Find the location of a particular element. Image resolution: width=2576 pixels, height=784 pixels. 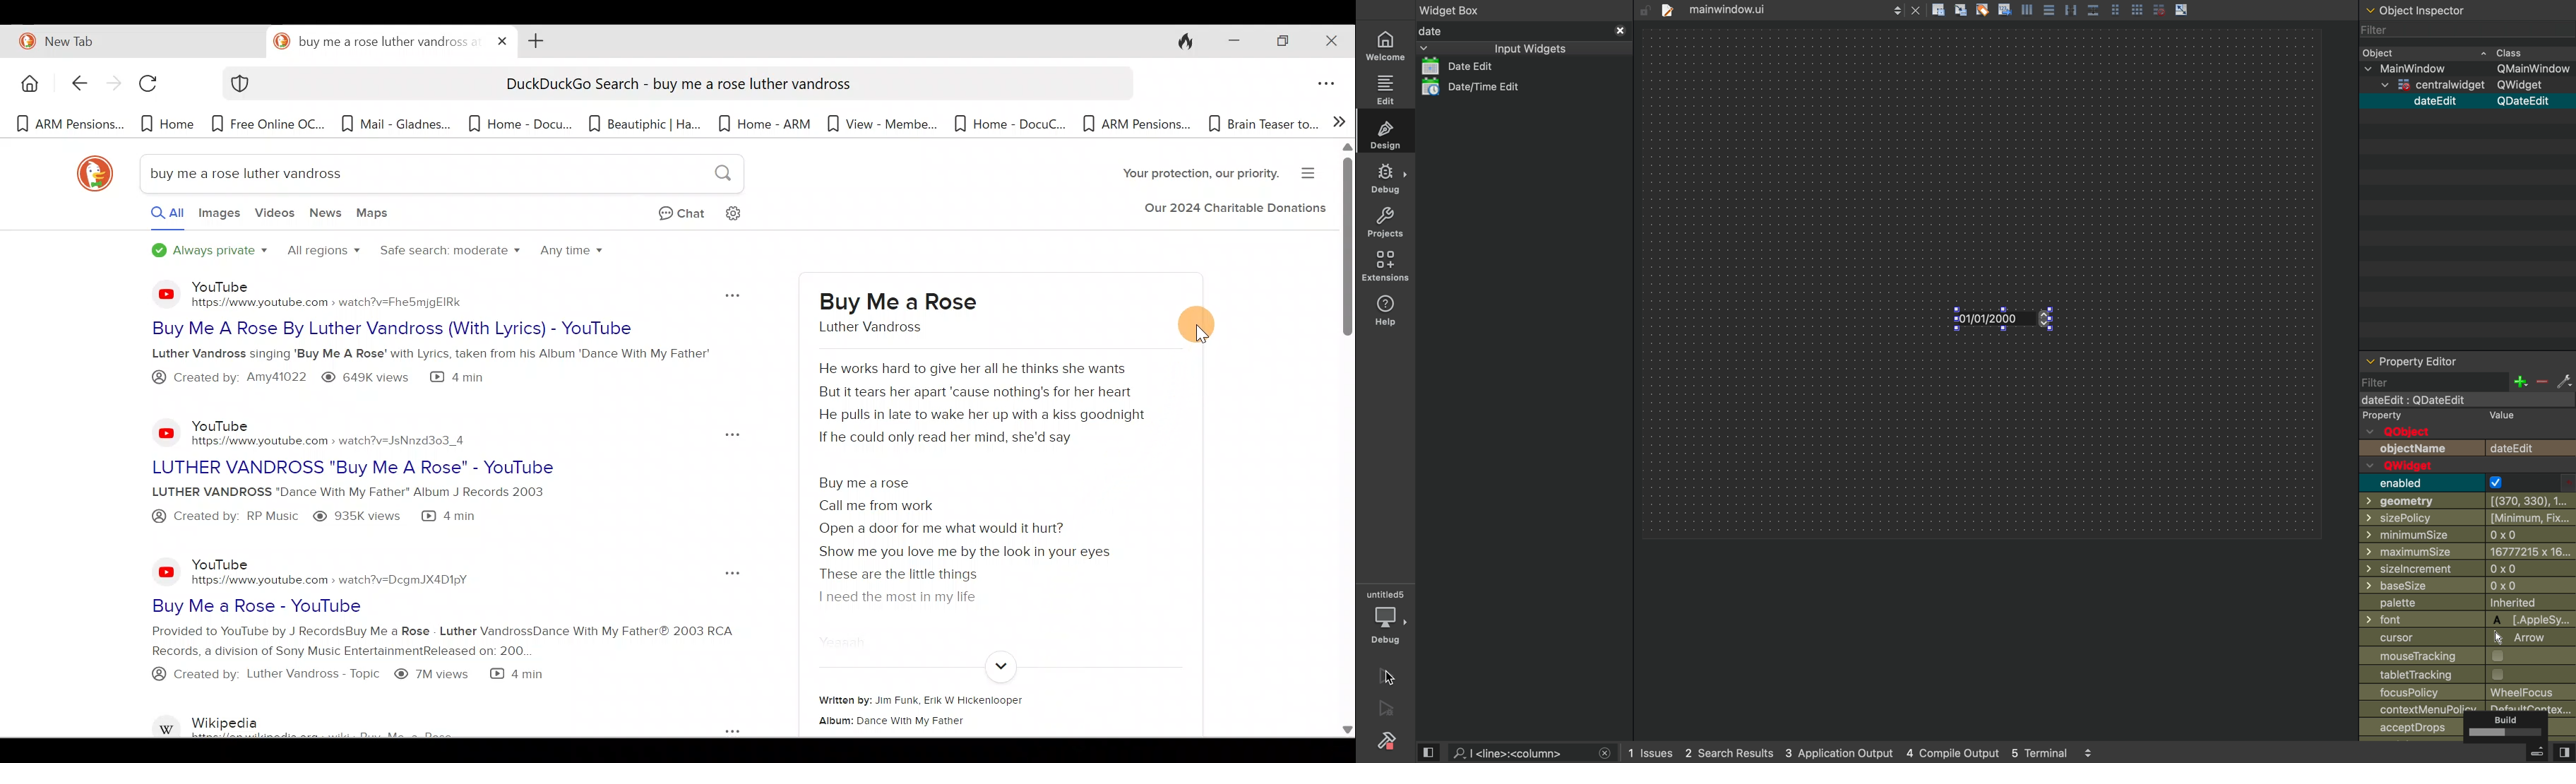

mainwindow is located at coordinates (2465, 399).